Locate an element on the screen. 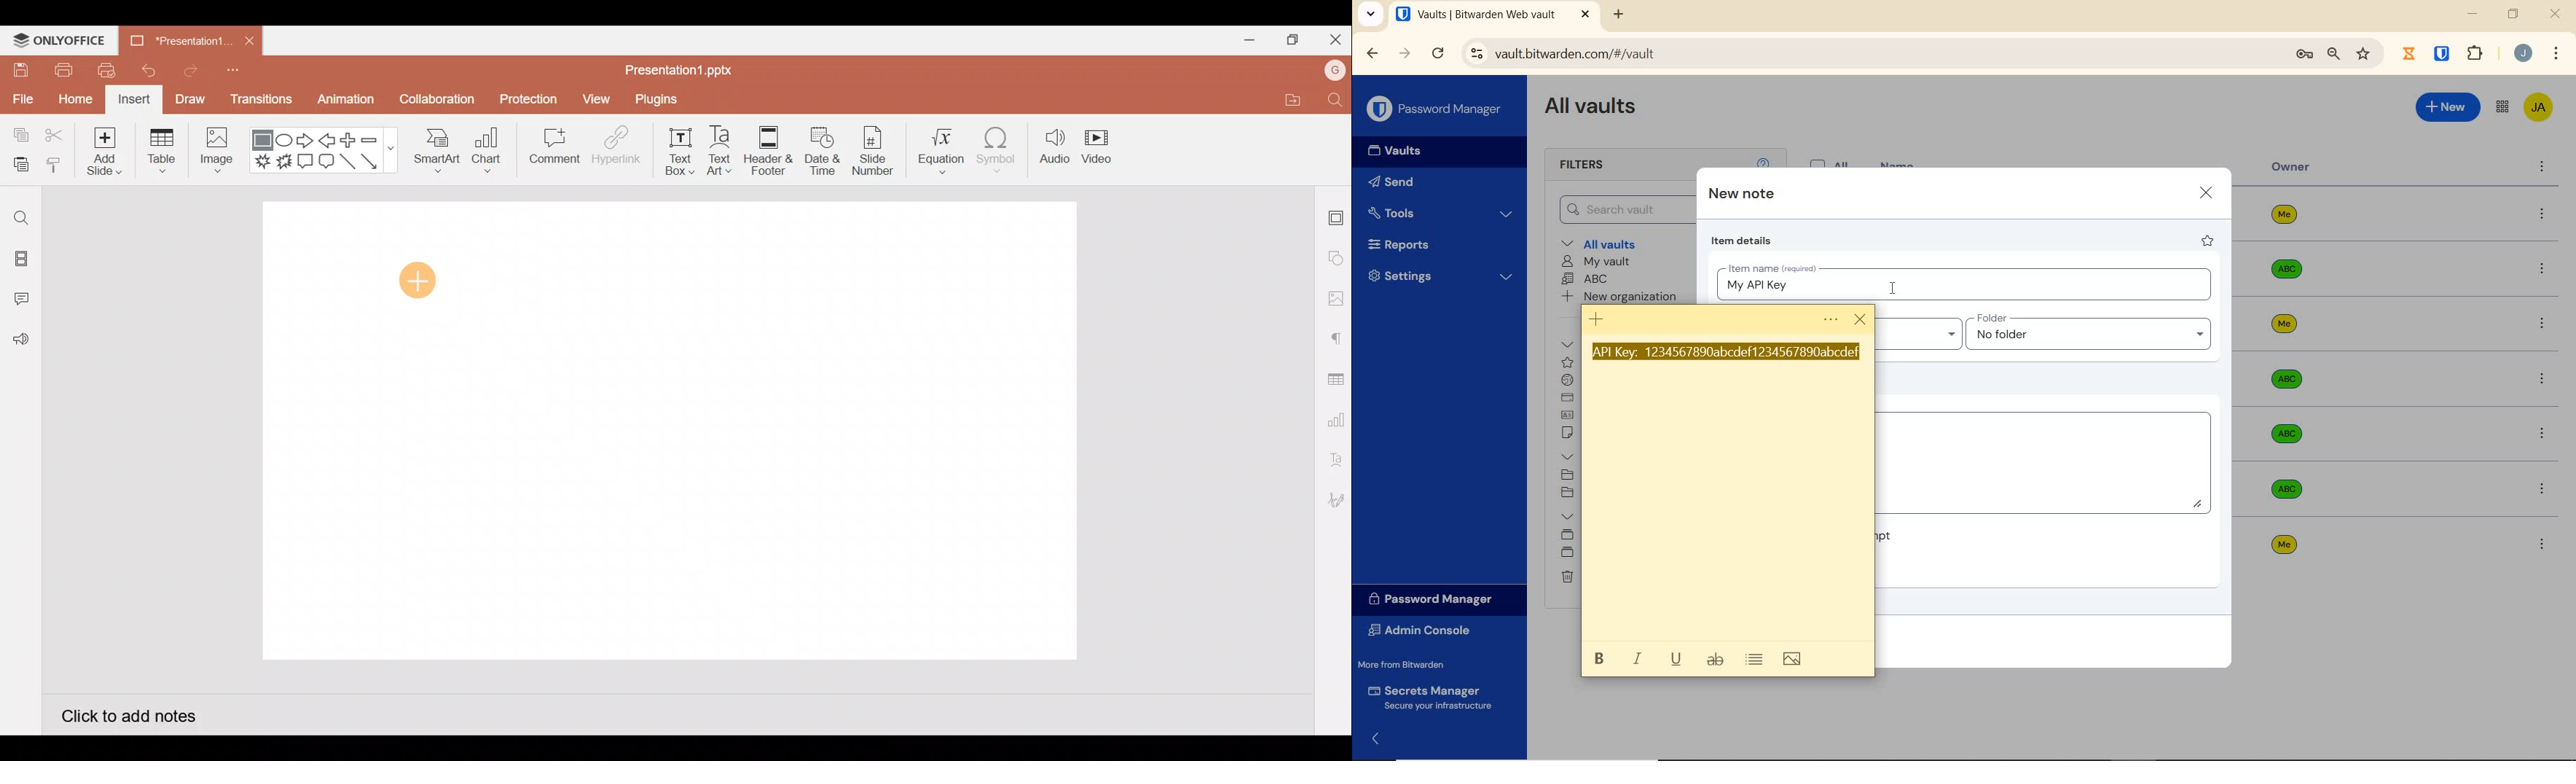  cursor is located at coordinates (1861, 321).